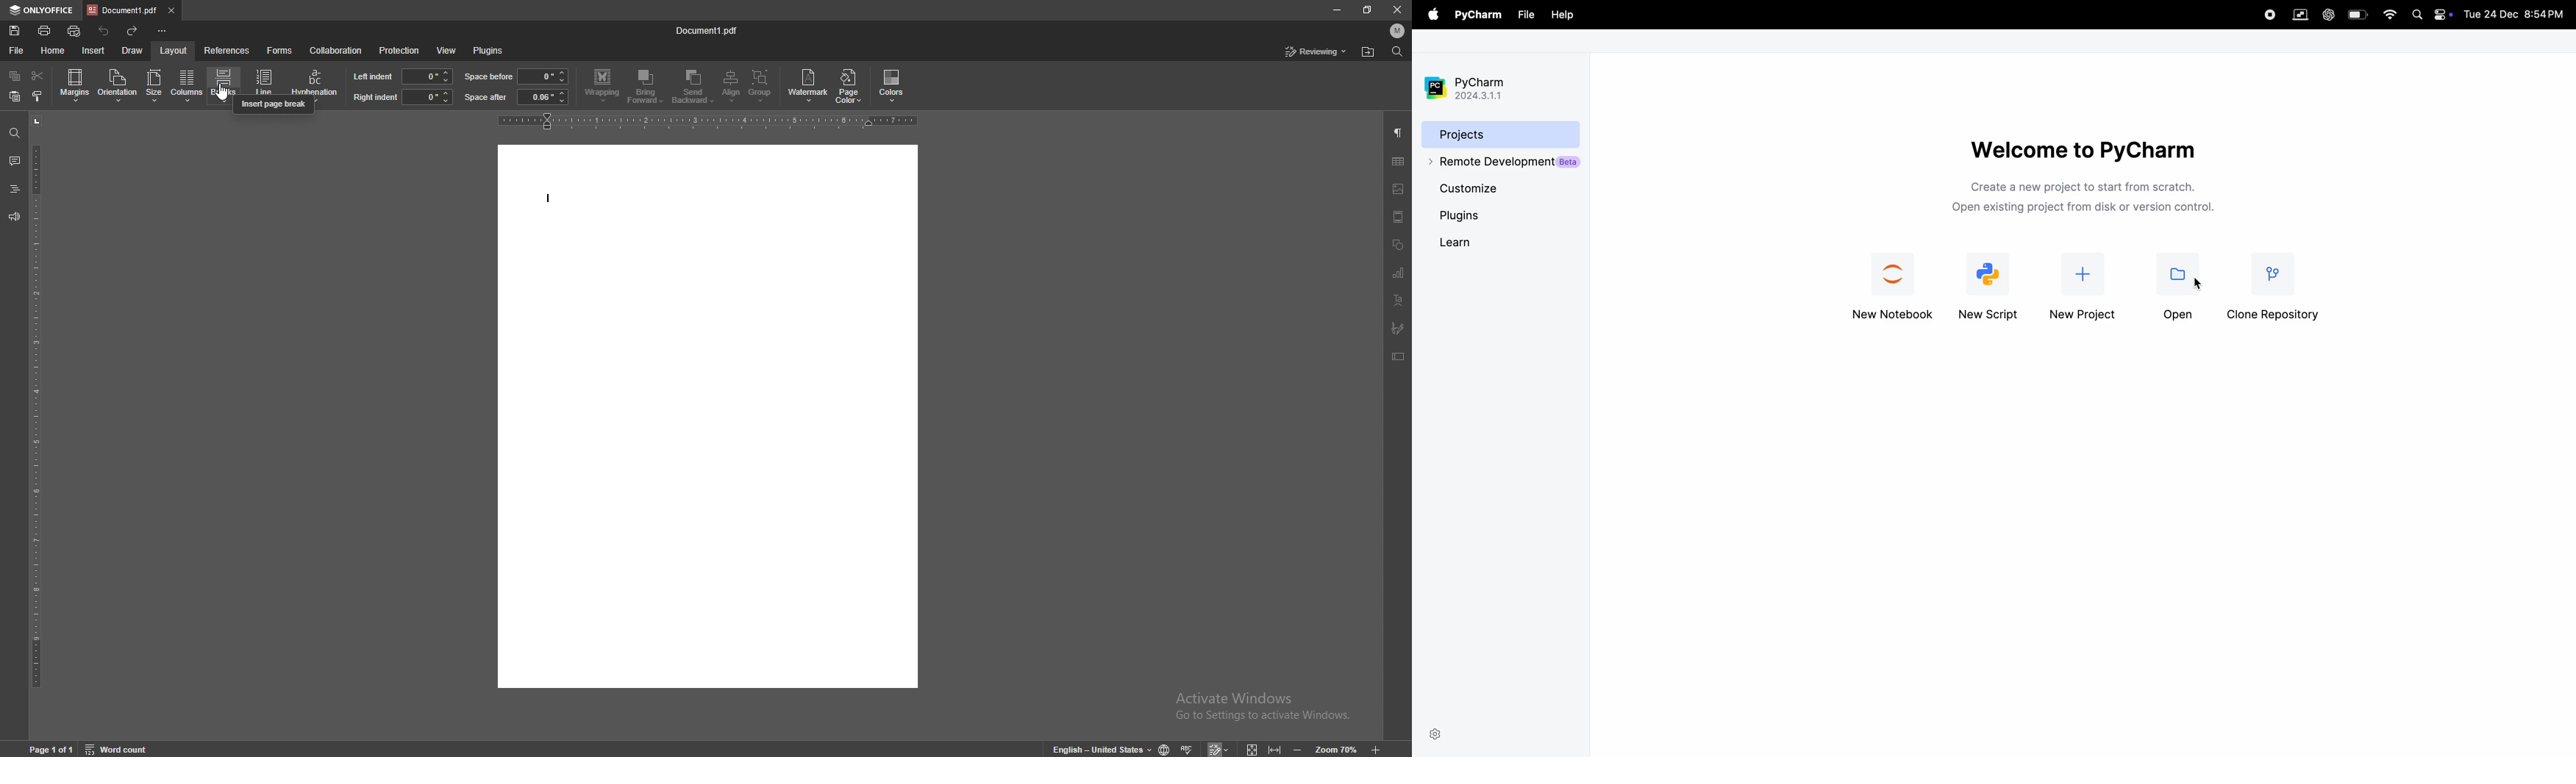 This screenshot has width=2576, height=784. What do you see at coordinates (1398, 190) in the screenshot?
I see `image` at bounding box center [1398, 190].